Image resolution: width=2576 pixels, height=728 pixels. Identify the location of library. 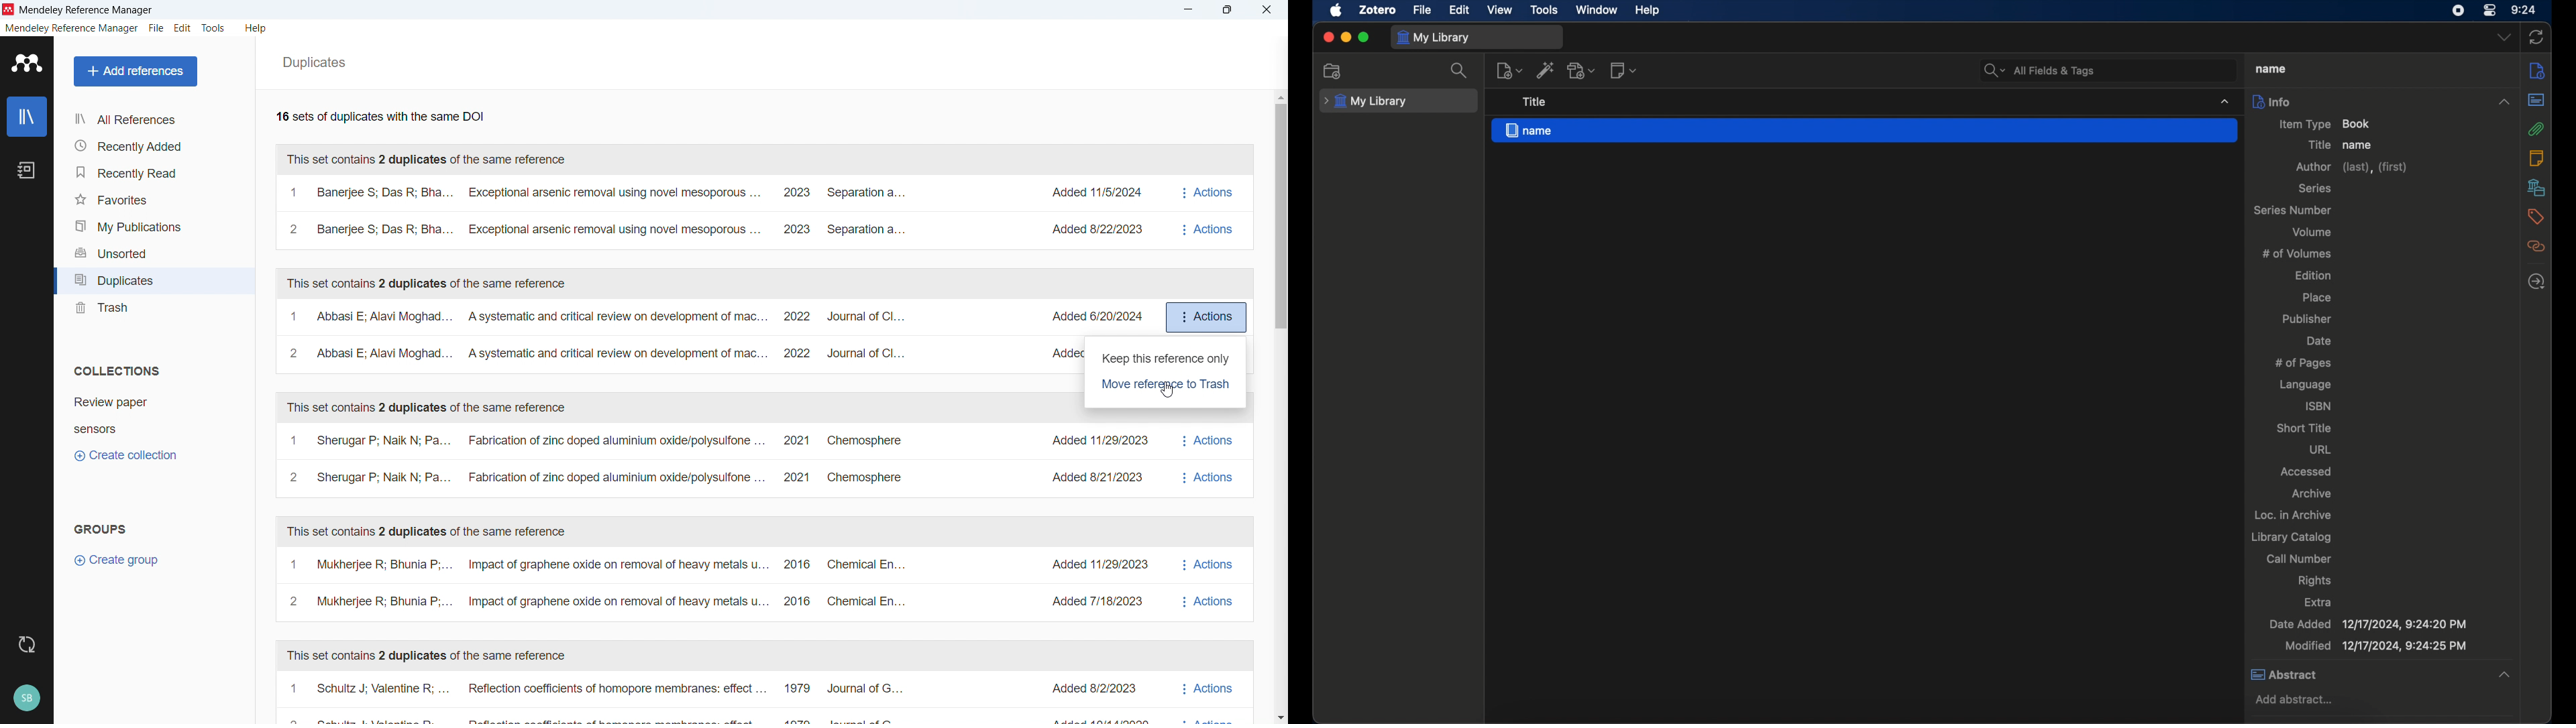
(27, 117).